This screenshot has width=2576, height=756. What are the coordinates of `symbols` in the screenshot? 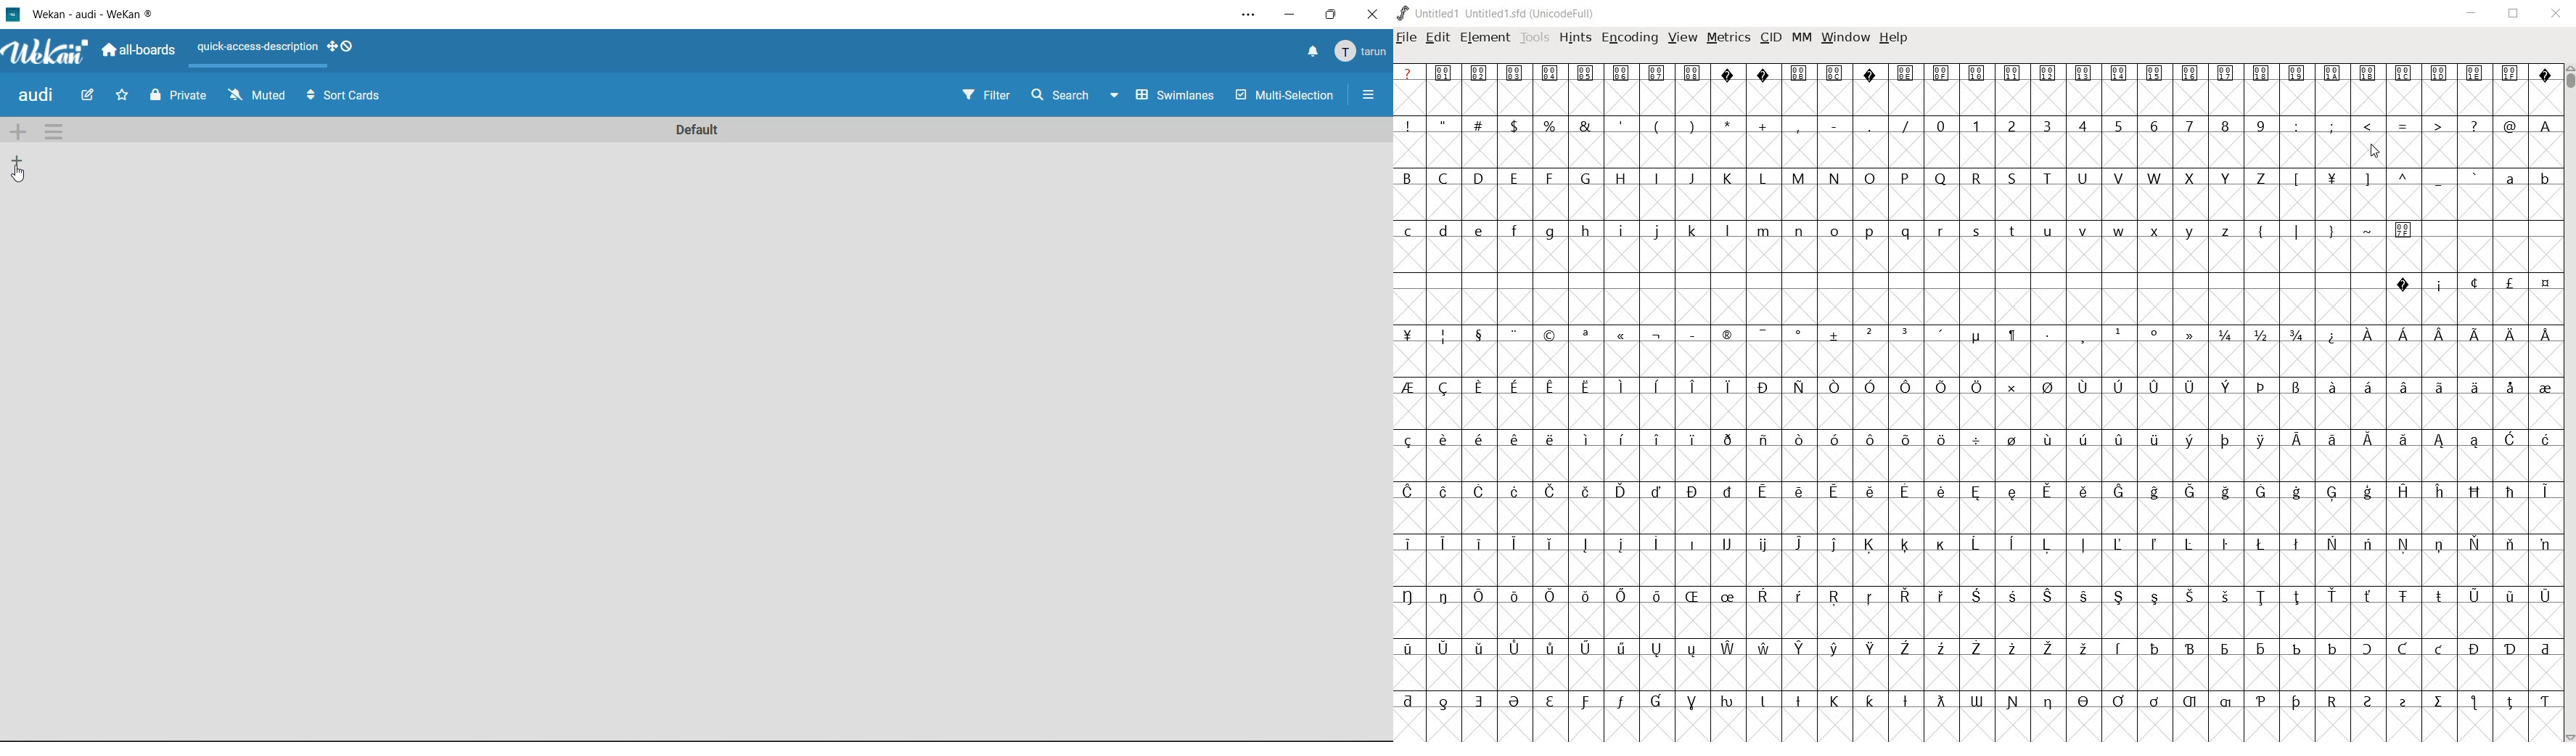 It's located at (1657, 125).